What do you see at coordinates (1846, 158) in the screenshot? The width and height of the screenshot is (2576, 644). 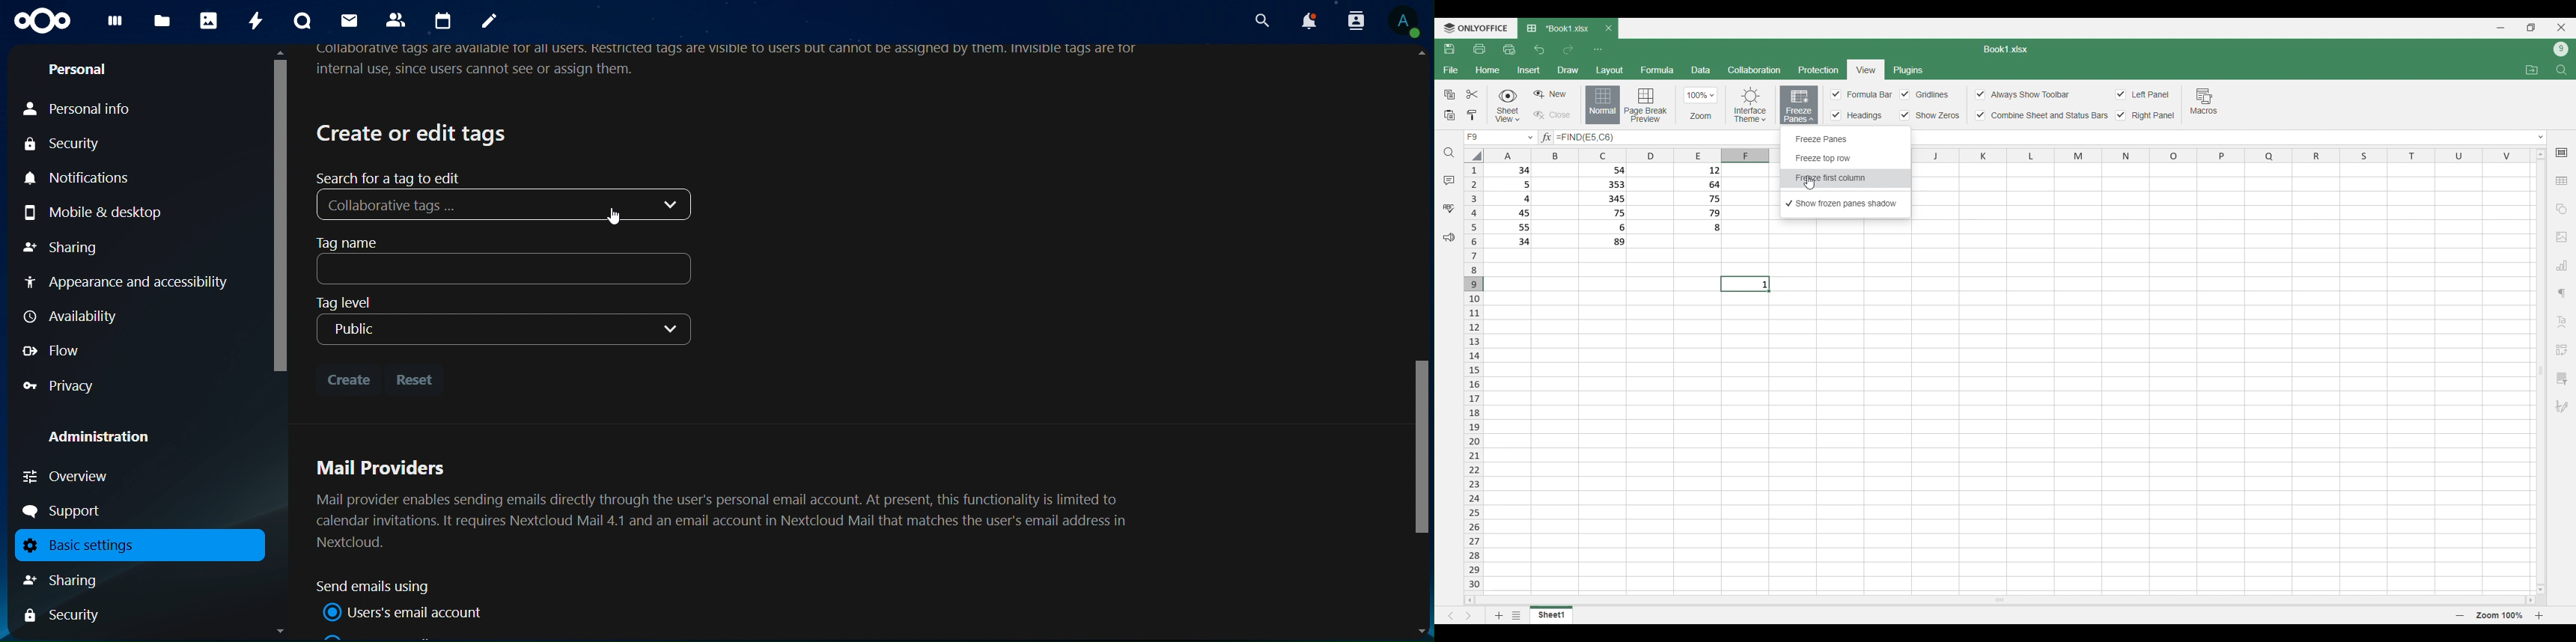 I see `Freeze top row` at bounding box center [1846, 158].